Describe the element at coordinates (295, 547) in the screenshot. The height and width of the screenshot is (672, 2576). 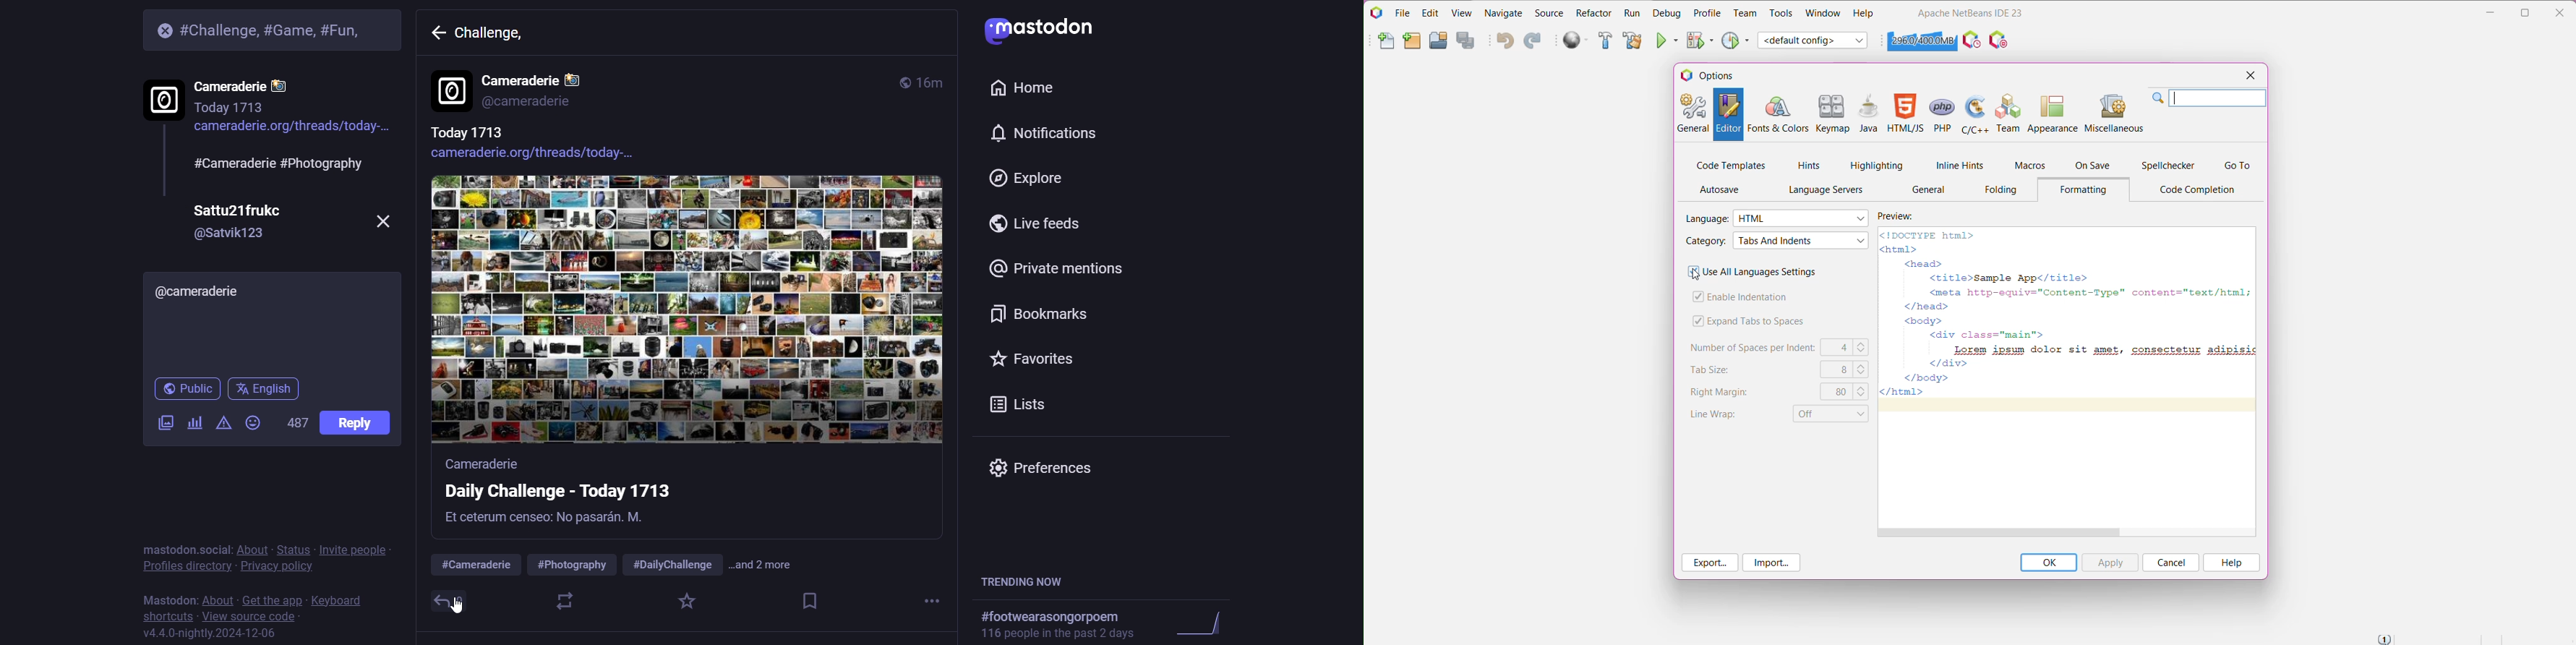
I see `status` at that location.